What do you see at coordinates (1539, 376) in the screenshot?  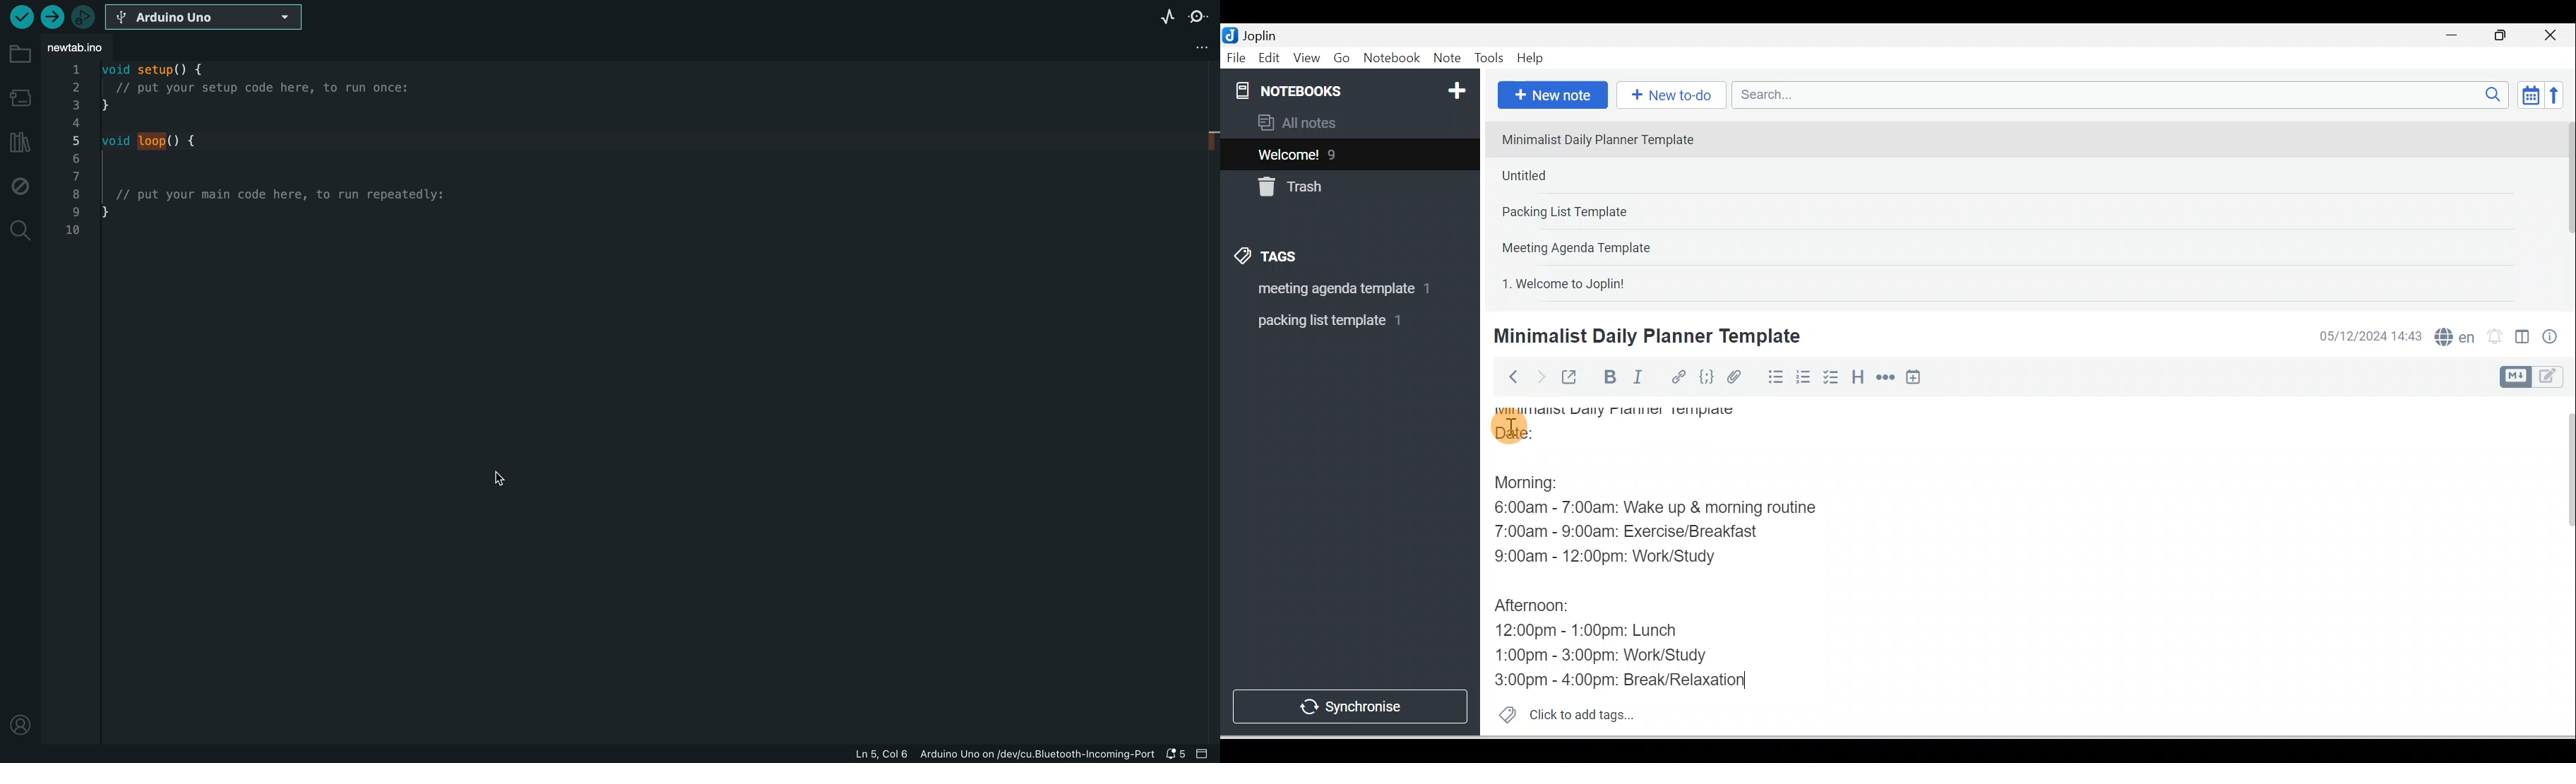 I see `Forward` at bounding box center [1539, 376].